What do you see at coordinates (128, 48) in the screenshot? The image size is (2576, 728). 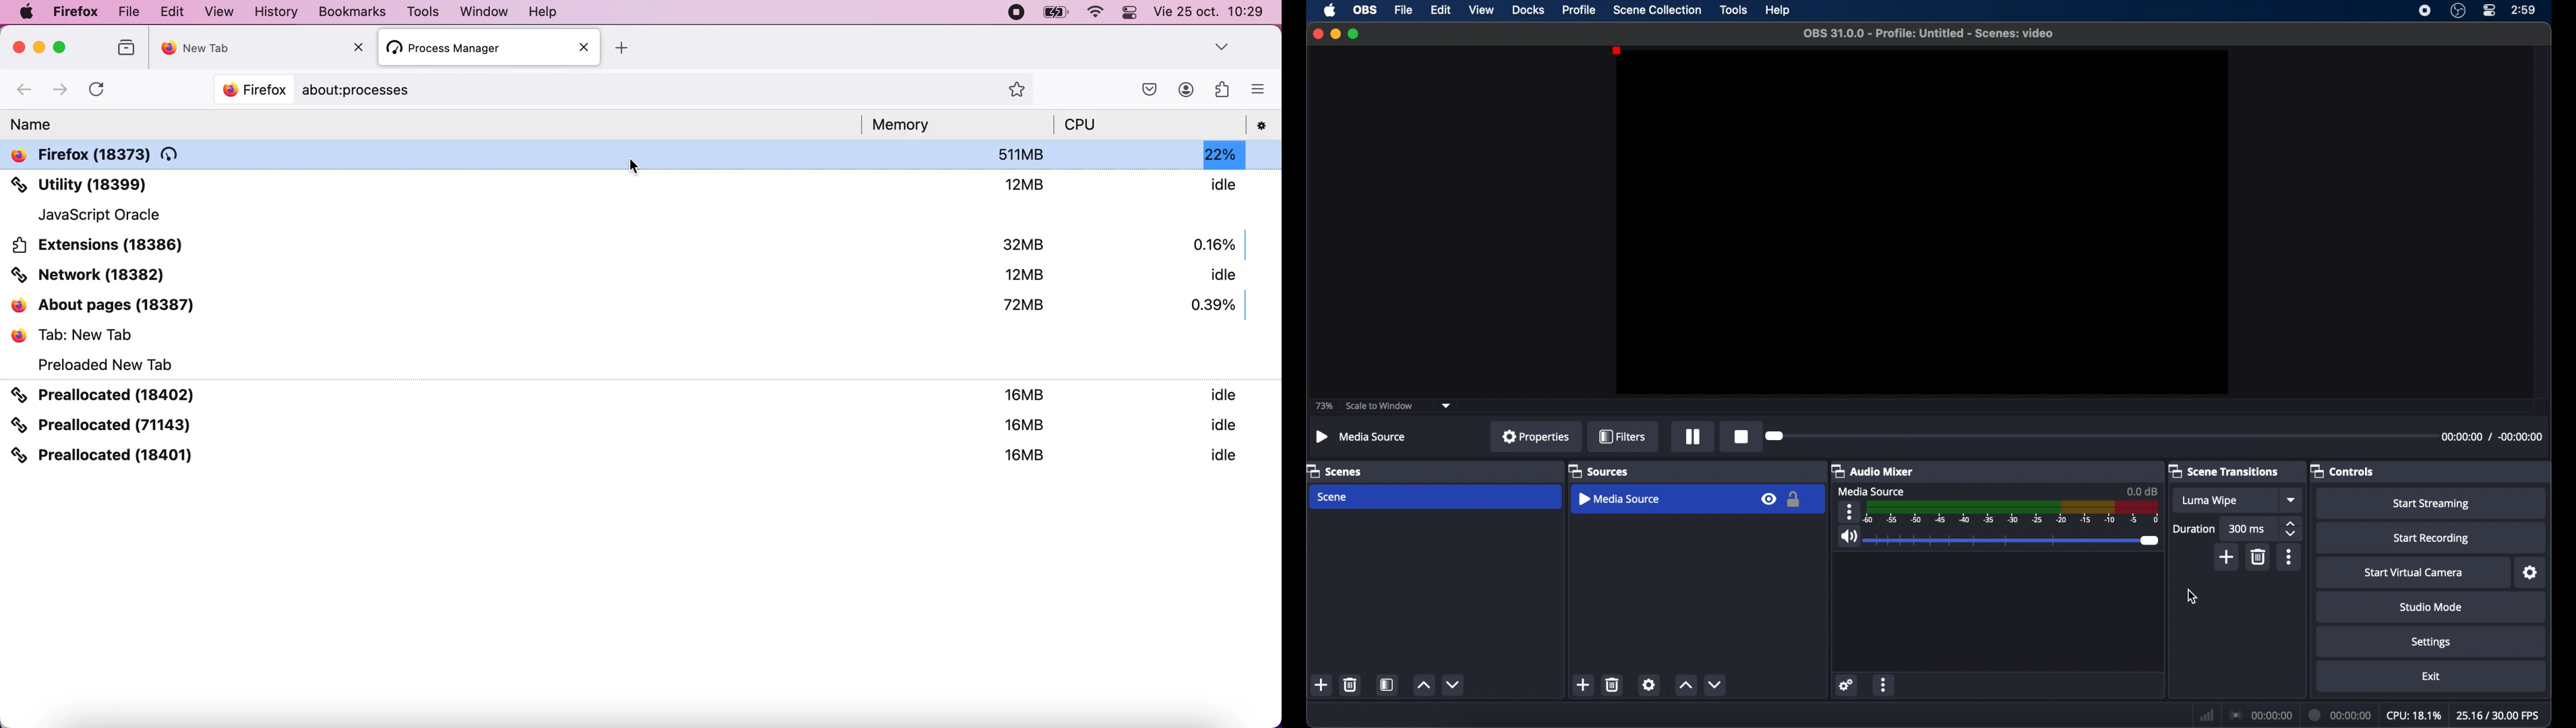 I see `Folders` at bounding box center [128, 48].